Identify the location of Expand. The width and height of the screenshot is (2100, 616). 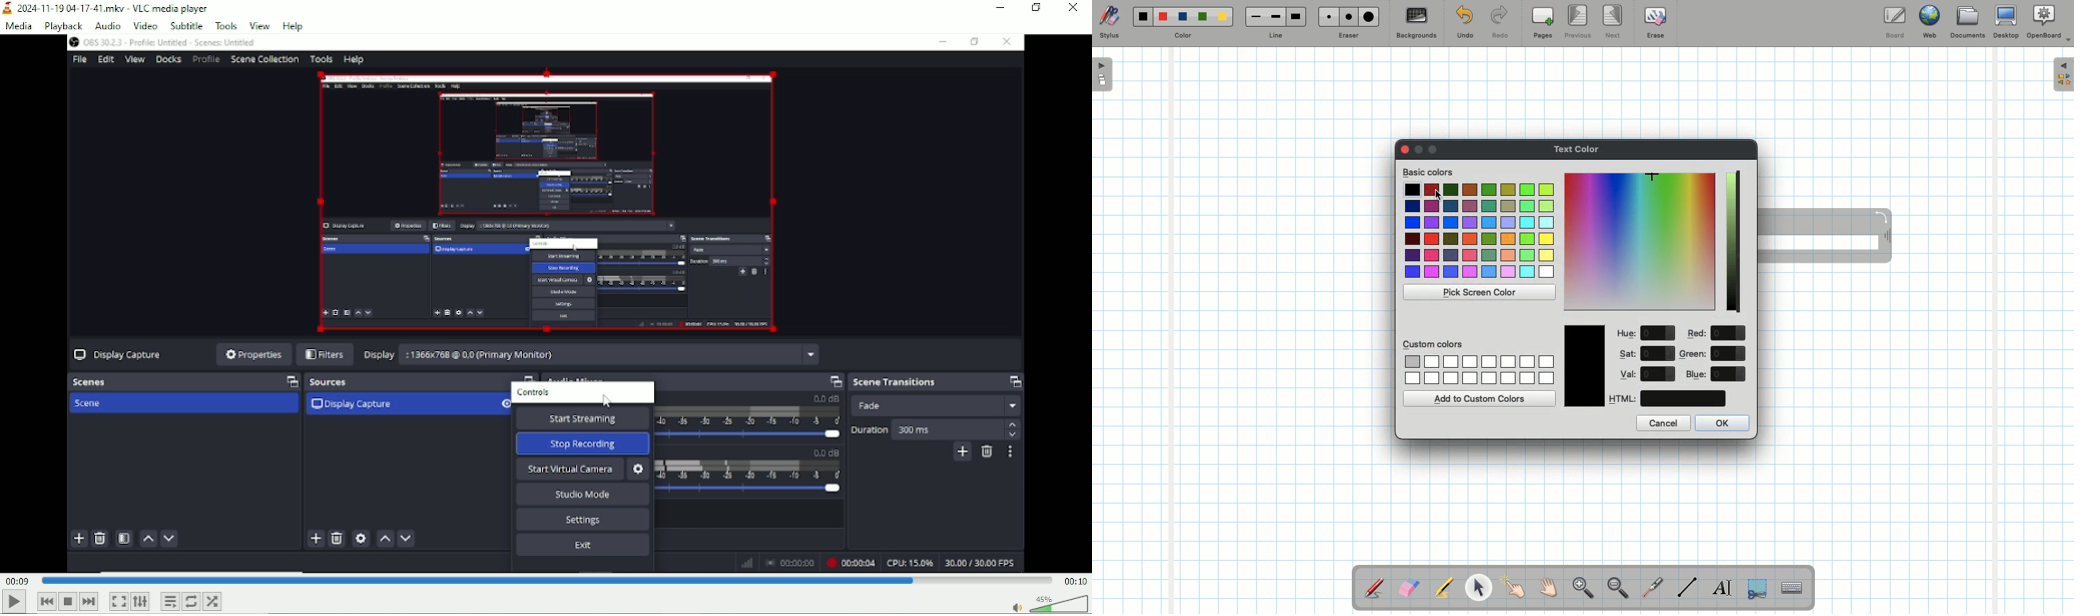
(2063, 74).